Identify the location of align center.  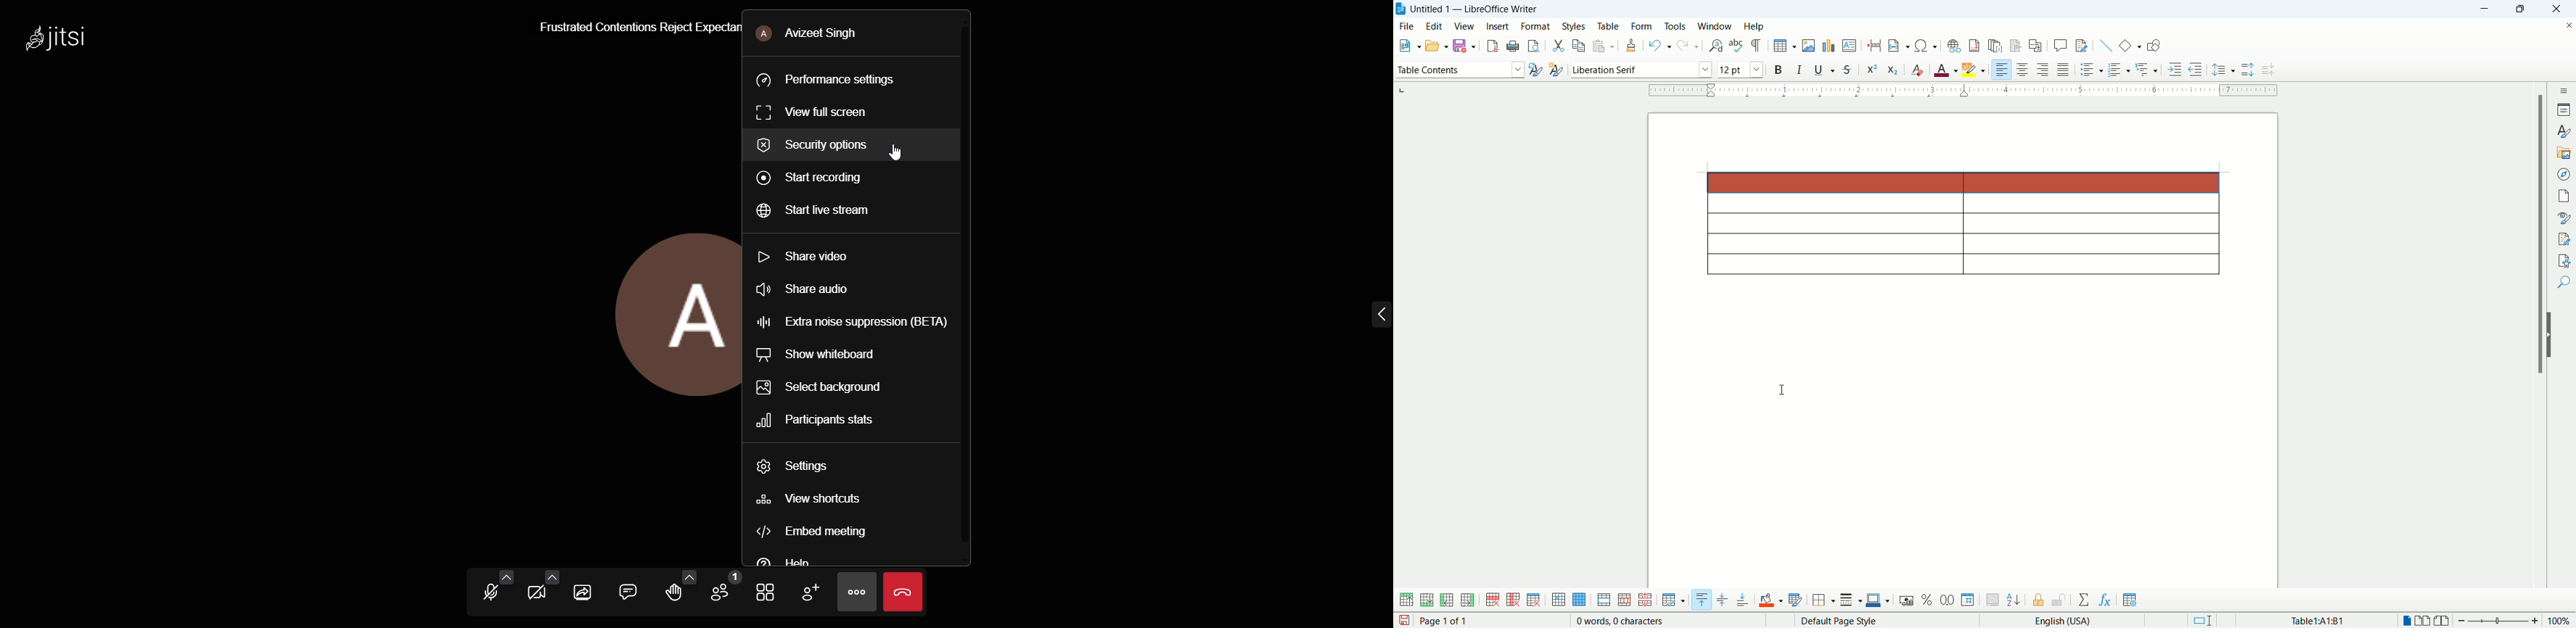
(2022, 69).